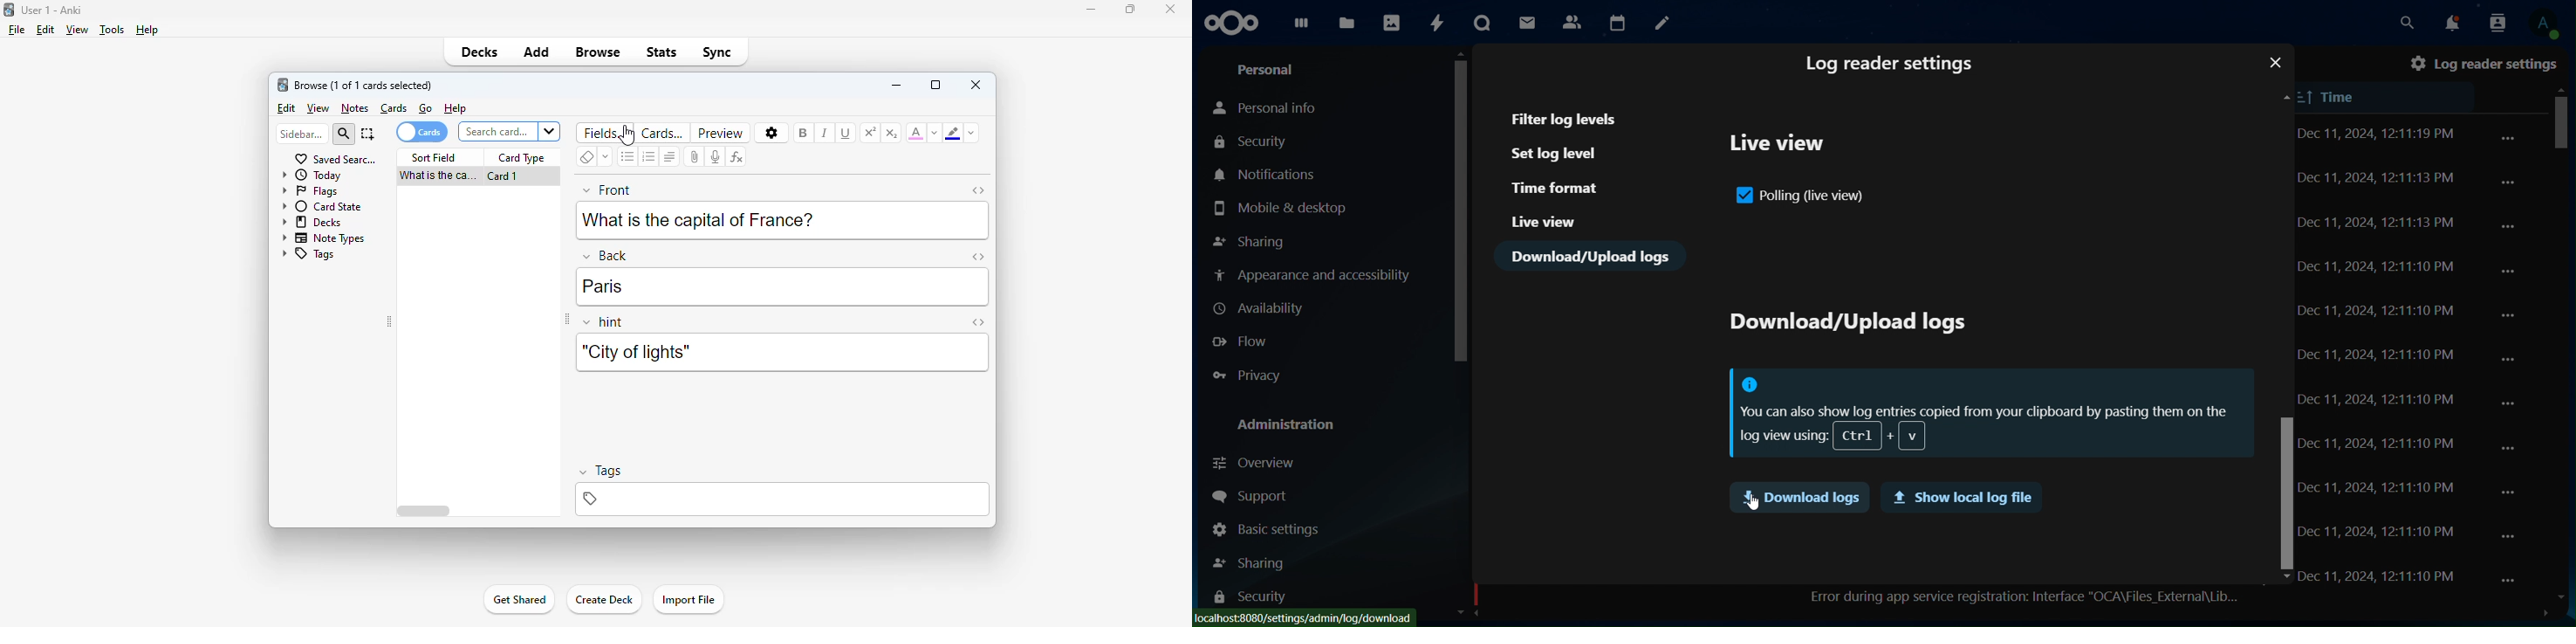 This screenshot has height=644, width=2576. What do you see at coordinates (1252, 238) in the screenshot?
I see `sharing` at bounding box center [1252, 238].